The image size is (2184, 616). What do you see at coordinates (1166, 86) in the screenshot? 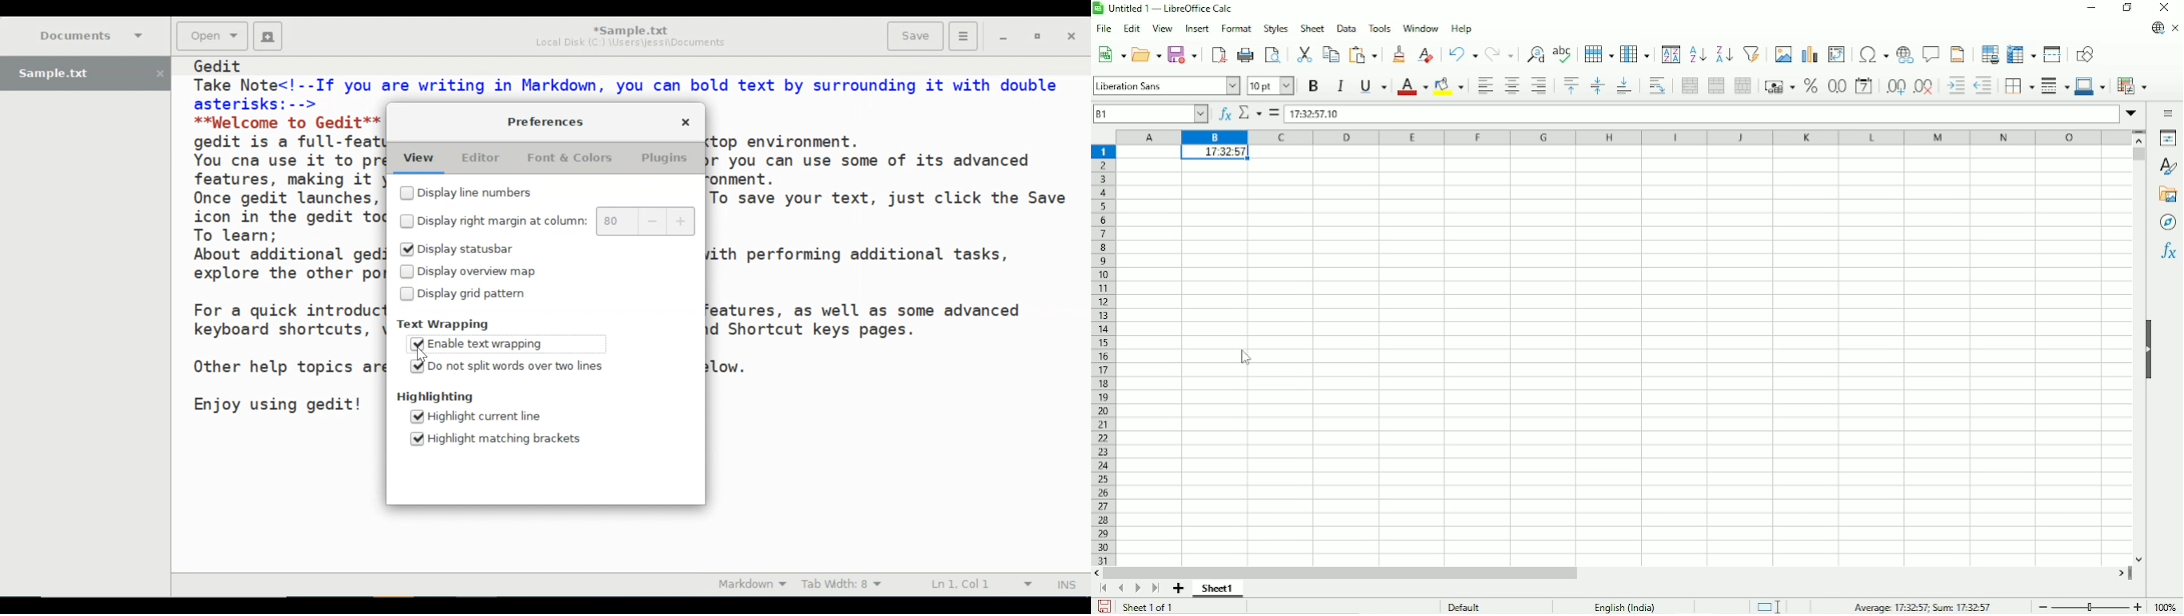
I see `Font style` at bounding box center [1166, 86].